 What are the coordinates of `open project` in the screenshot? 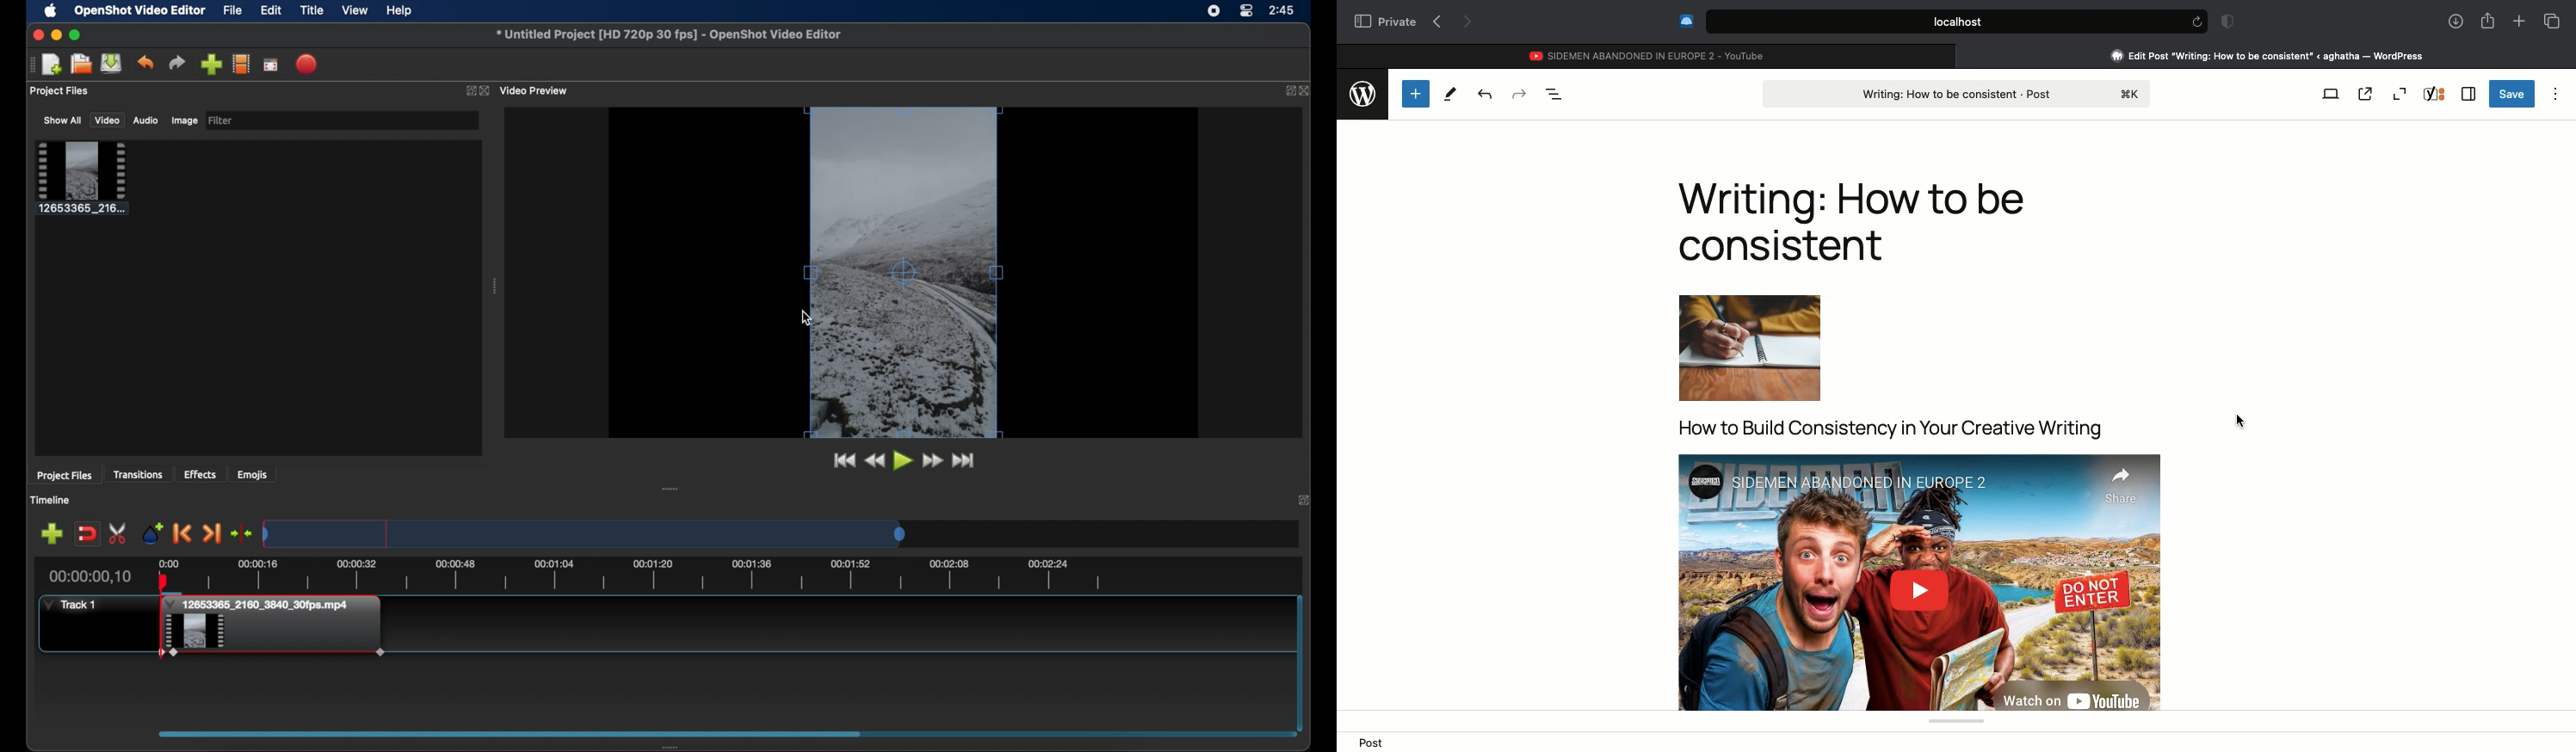 It's located at (81, 63).